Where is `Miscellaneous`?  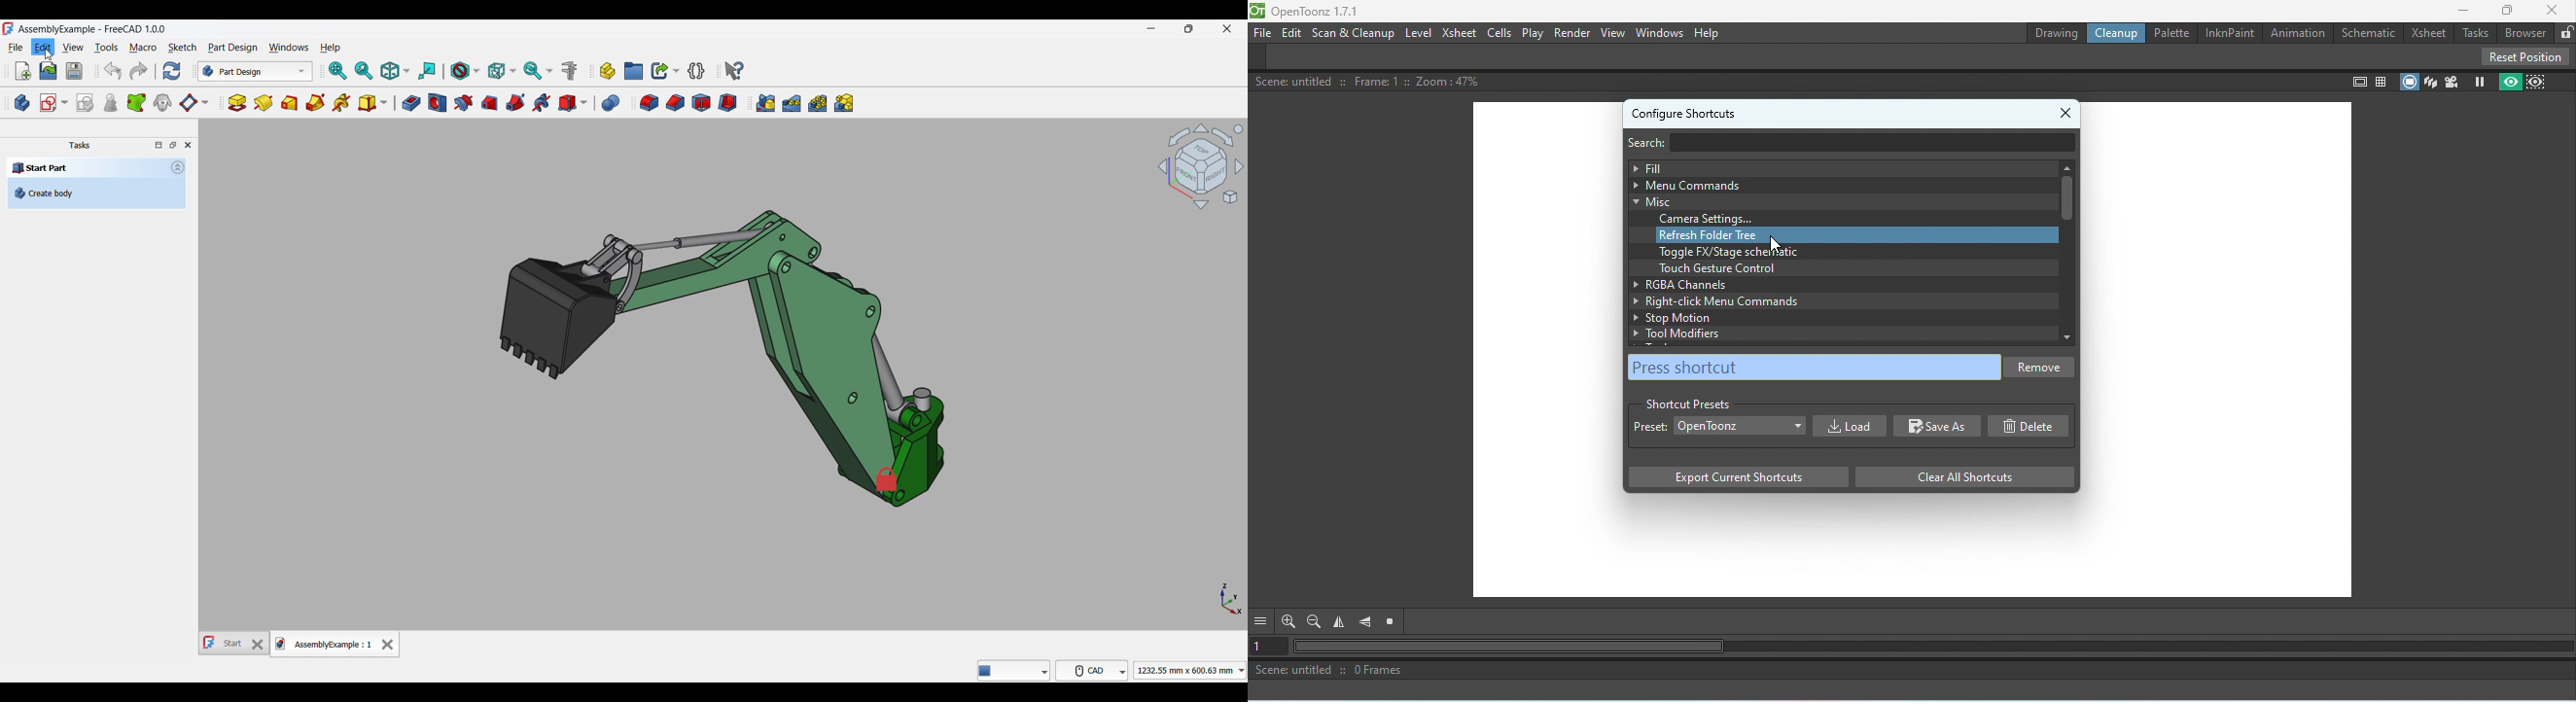 Miscellaneous is located at coordinates (1834, 201).